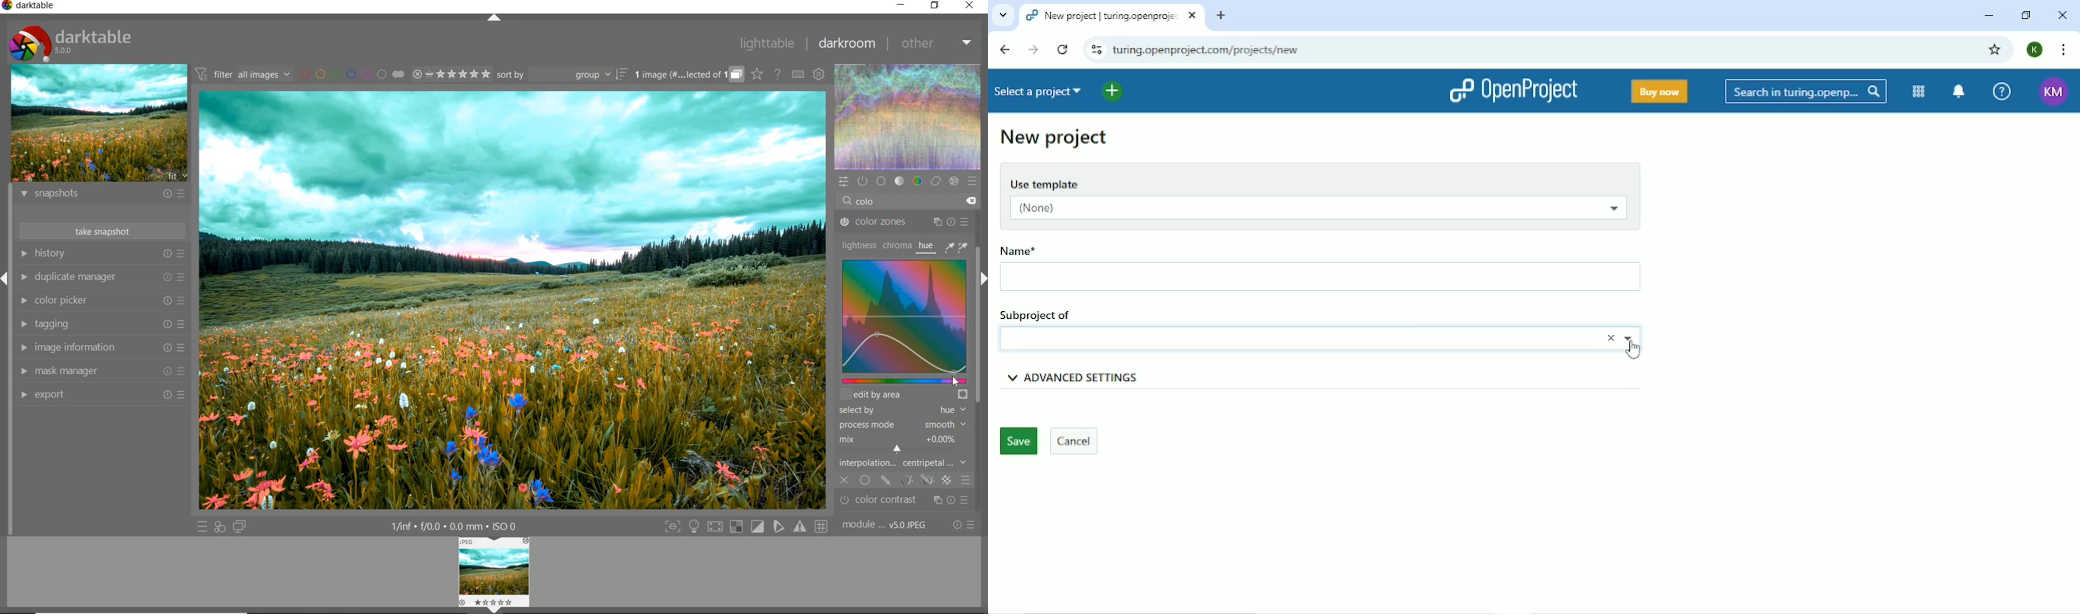 The image size is (2100, 616). Describe the element at coordinates (905, 444) in the screenshot. I see `mix` at that location.